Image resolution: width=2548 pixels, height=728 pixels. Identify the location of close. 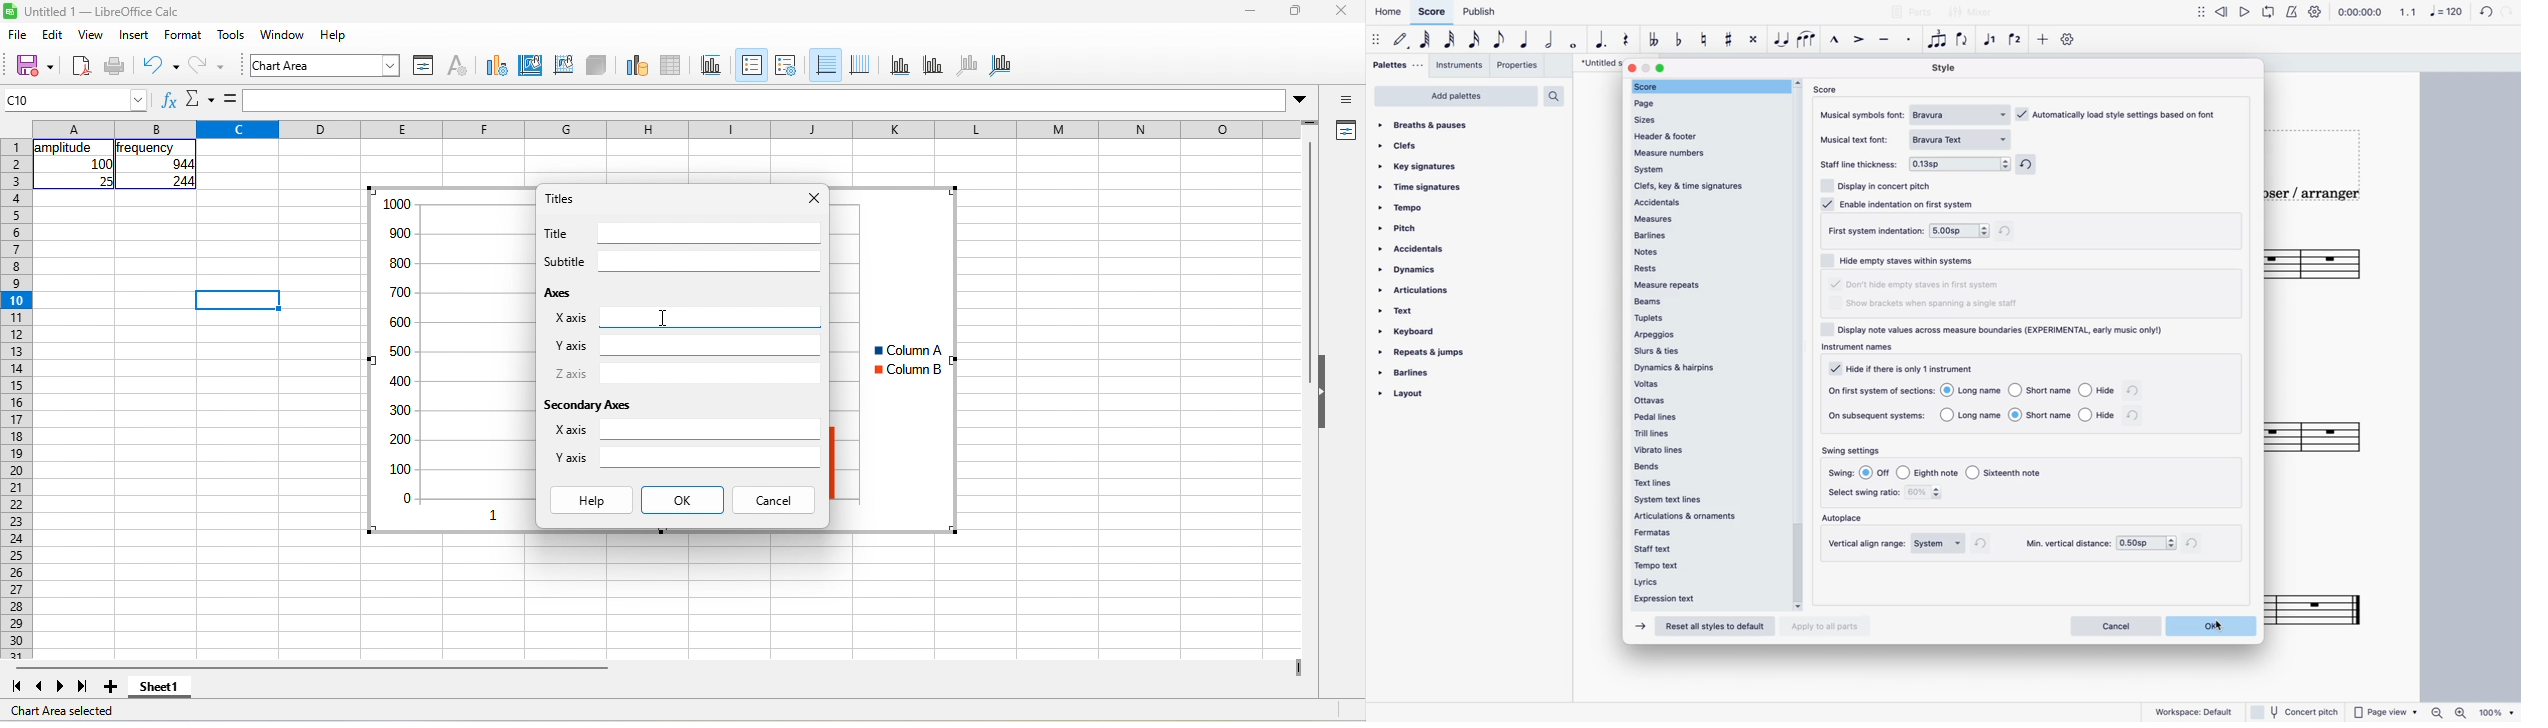
(1342, 10).